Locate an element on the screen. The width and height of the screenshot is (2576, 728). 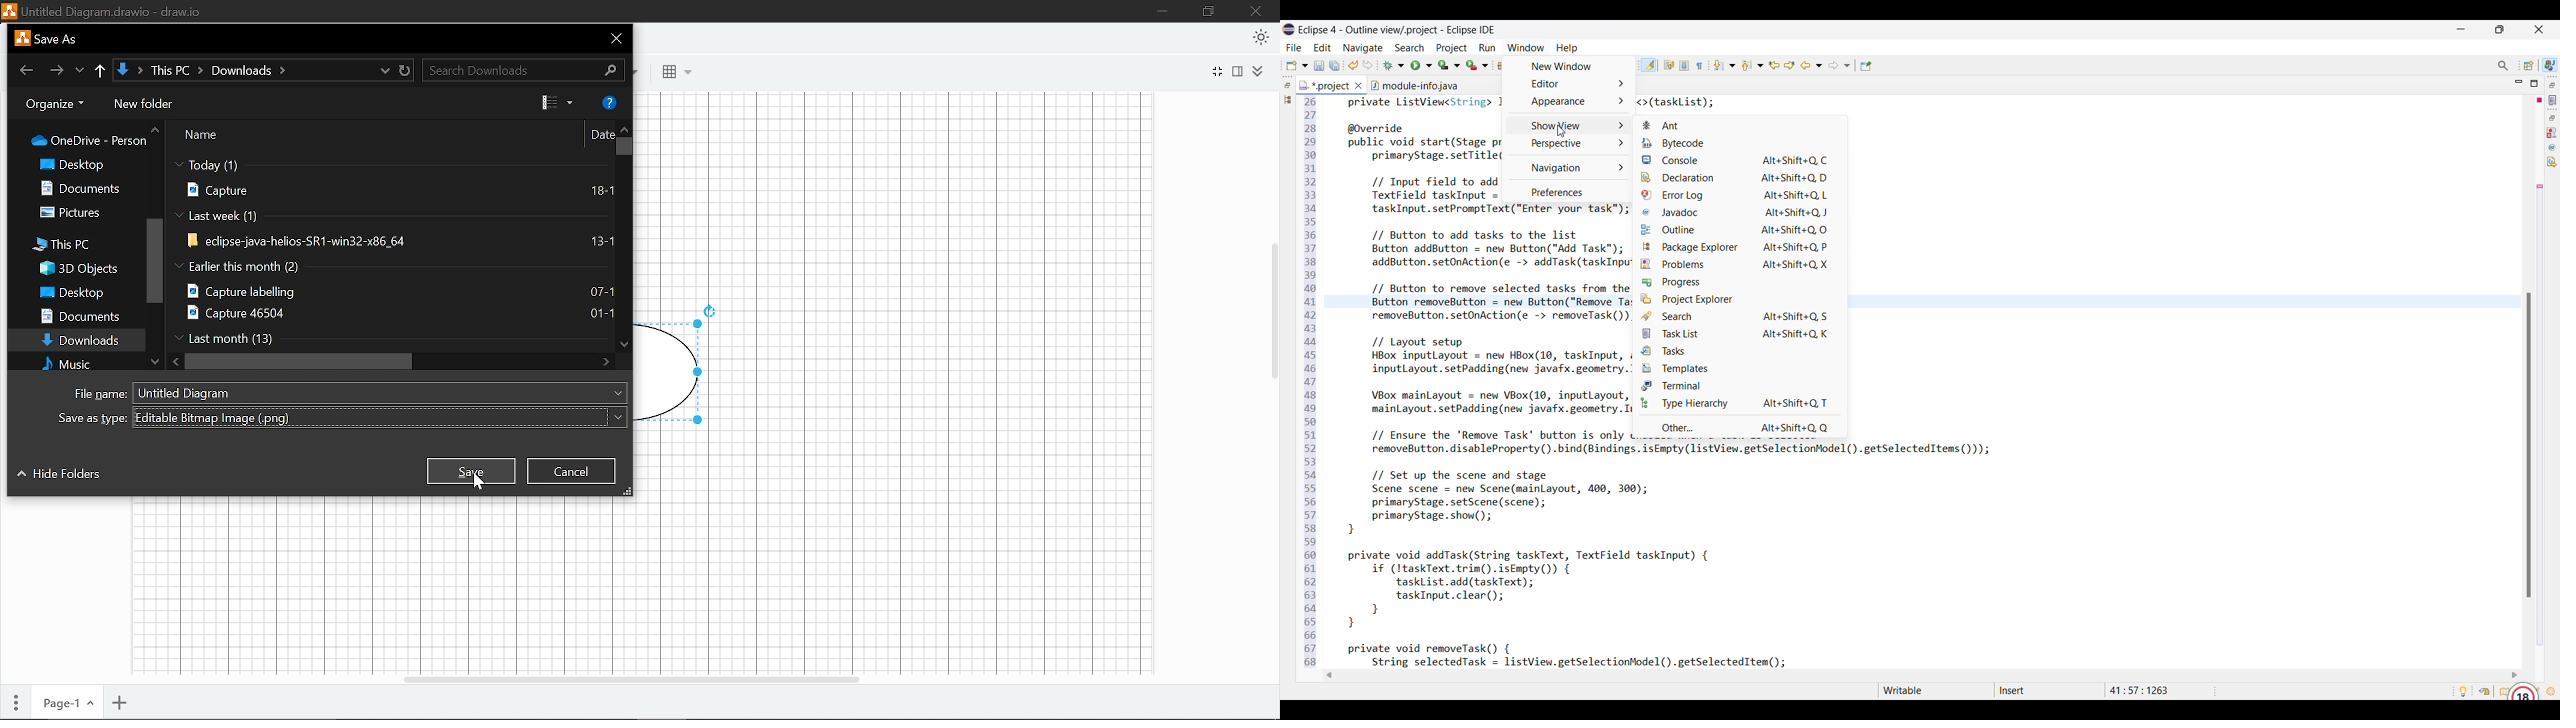
Overview is located at coordinates (2501, 691).